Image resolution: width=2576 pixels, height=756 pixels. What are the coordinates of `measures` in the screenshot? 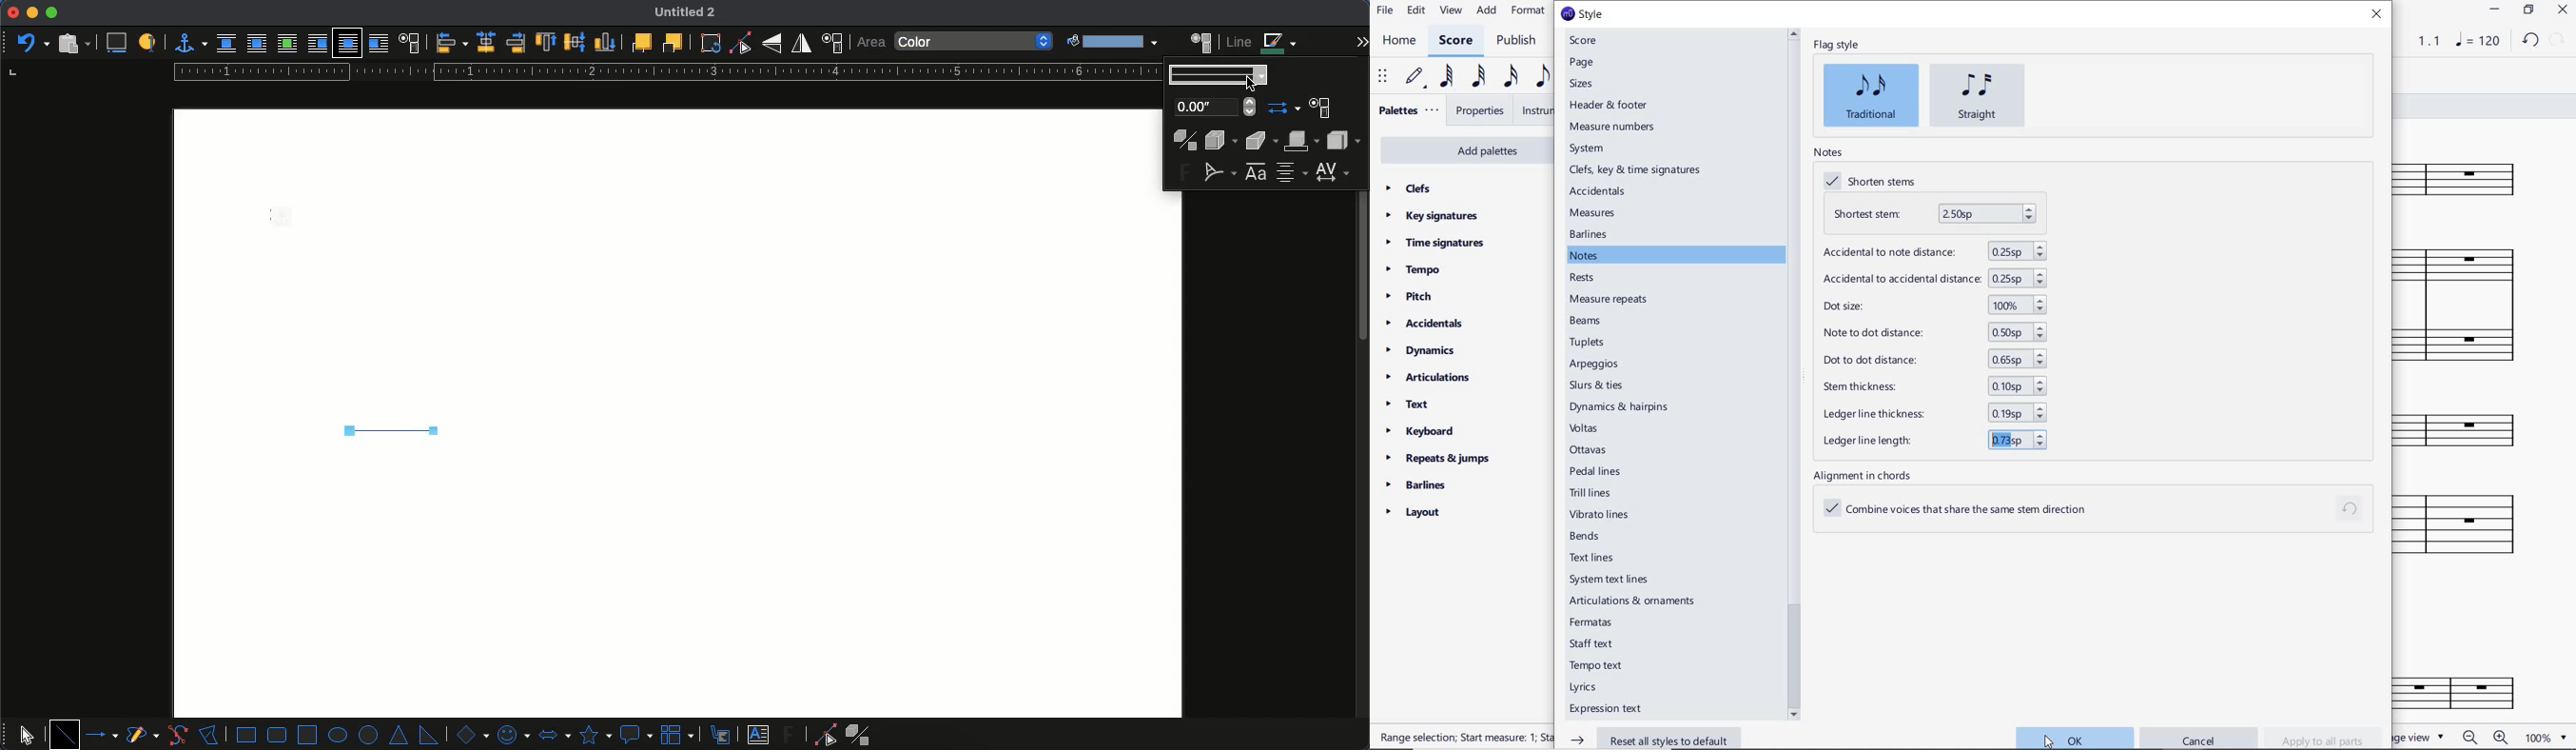 It's located at (1593, 213).